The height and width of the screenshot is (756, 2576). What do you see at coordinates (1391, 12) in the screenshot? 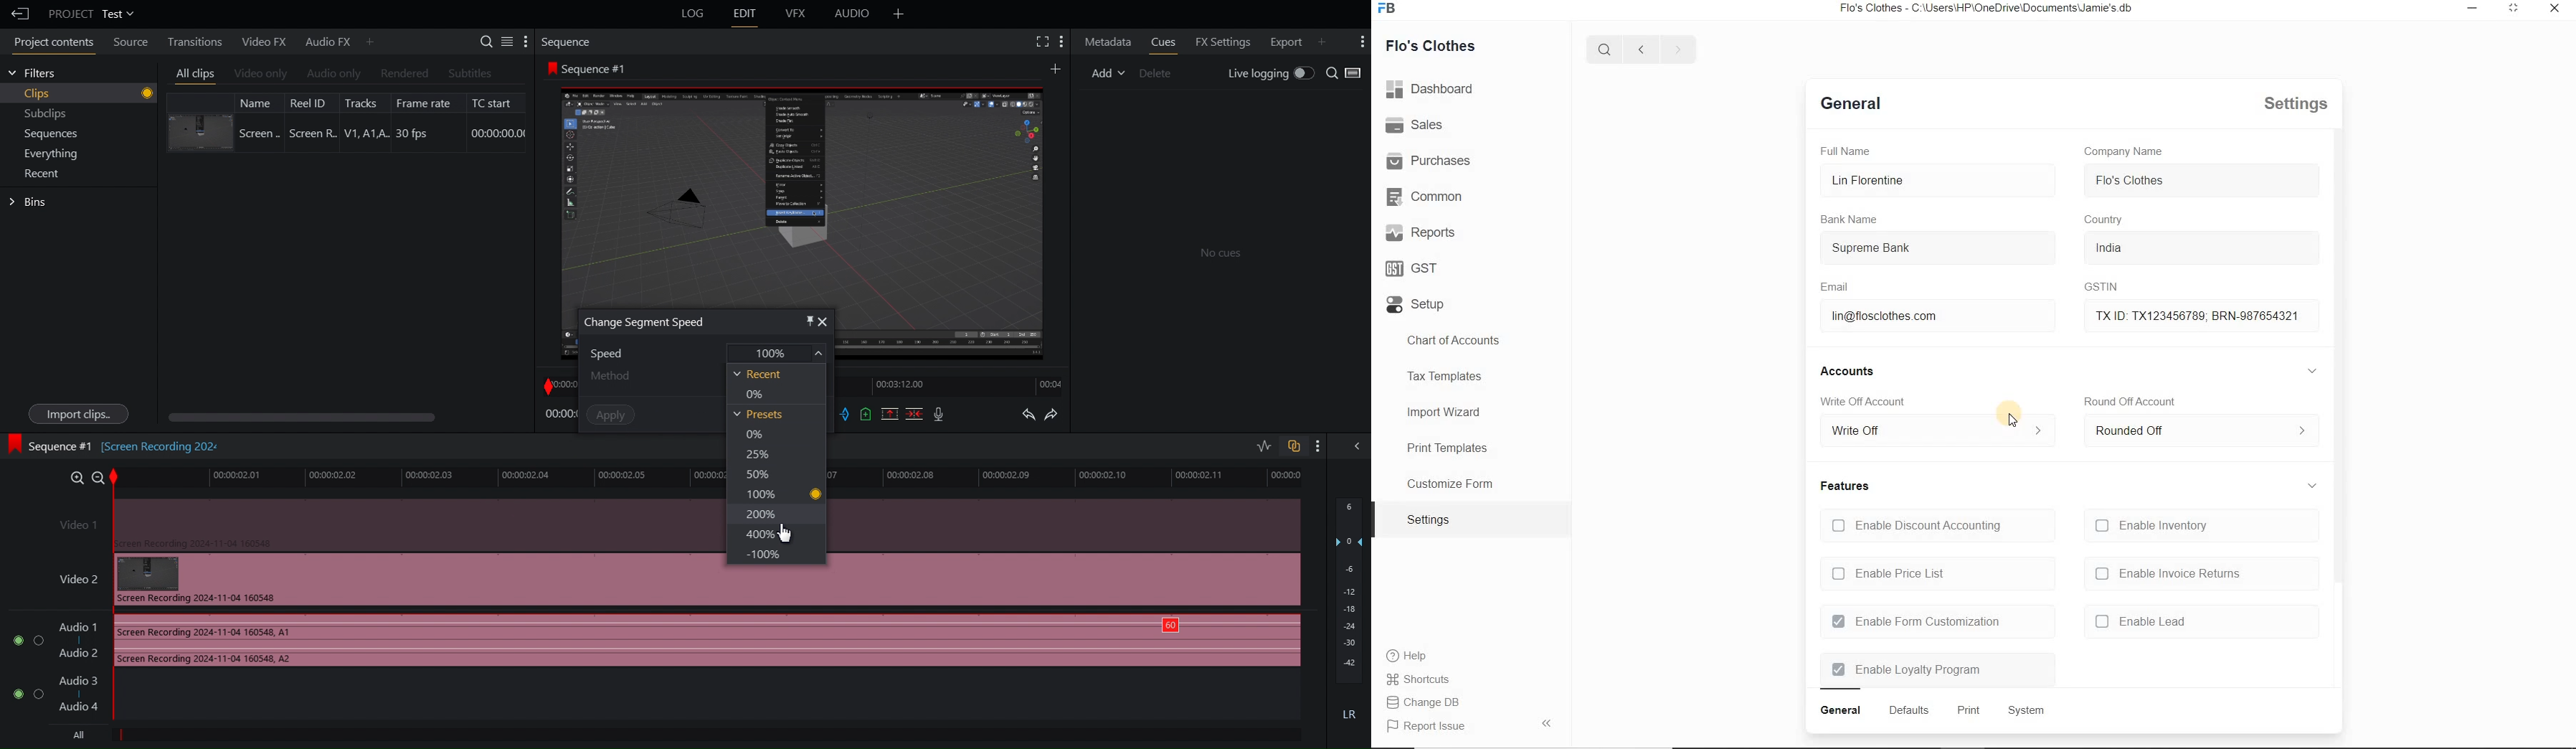
I see `icon` at bounding box center [1391, 12].